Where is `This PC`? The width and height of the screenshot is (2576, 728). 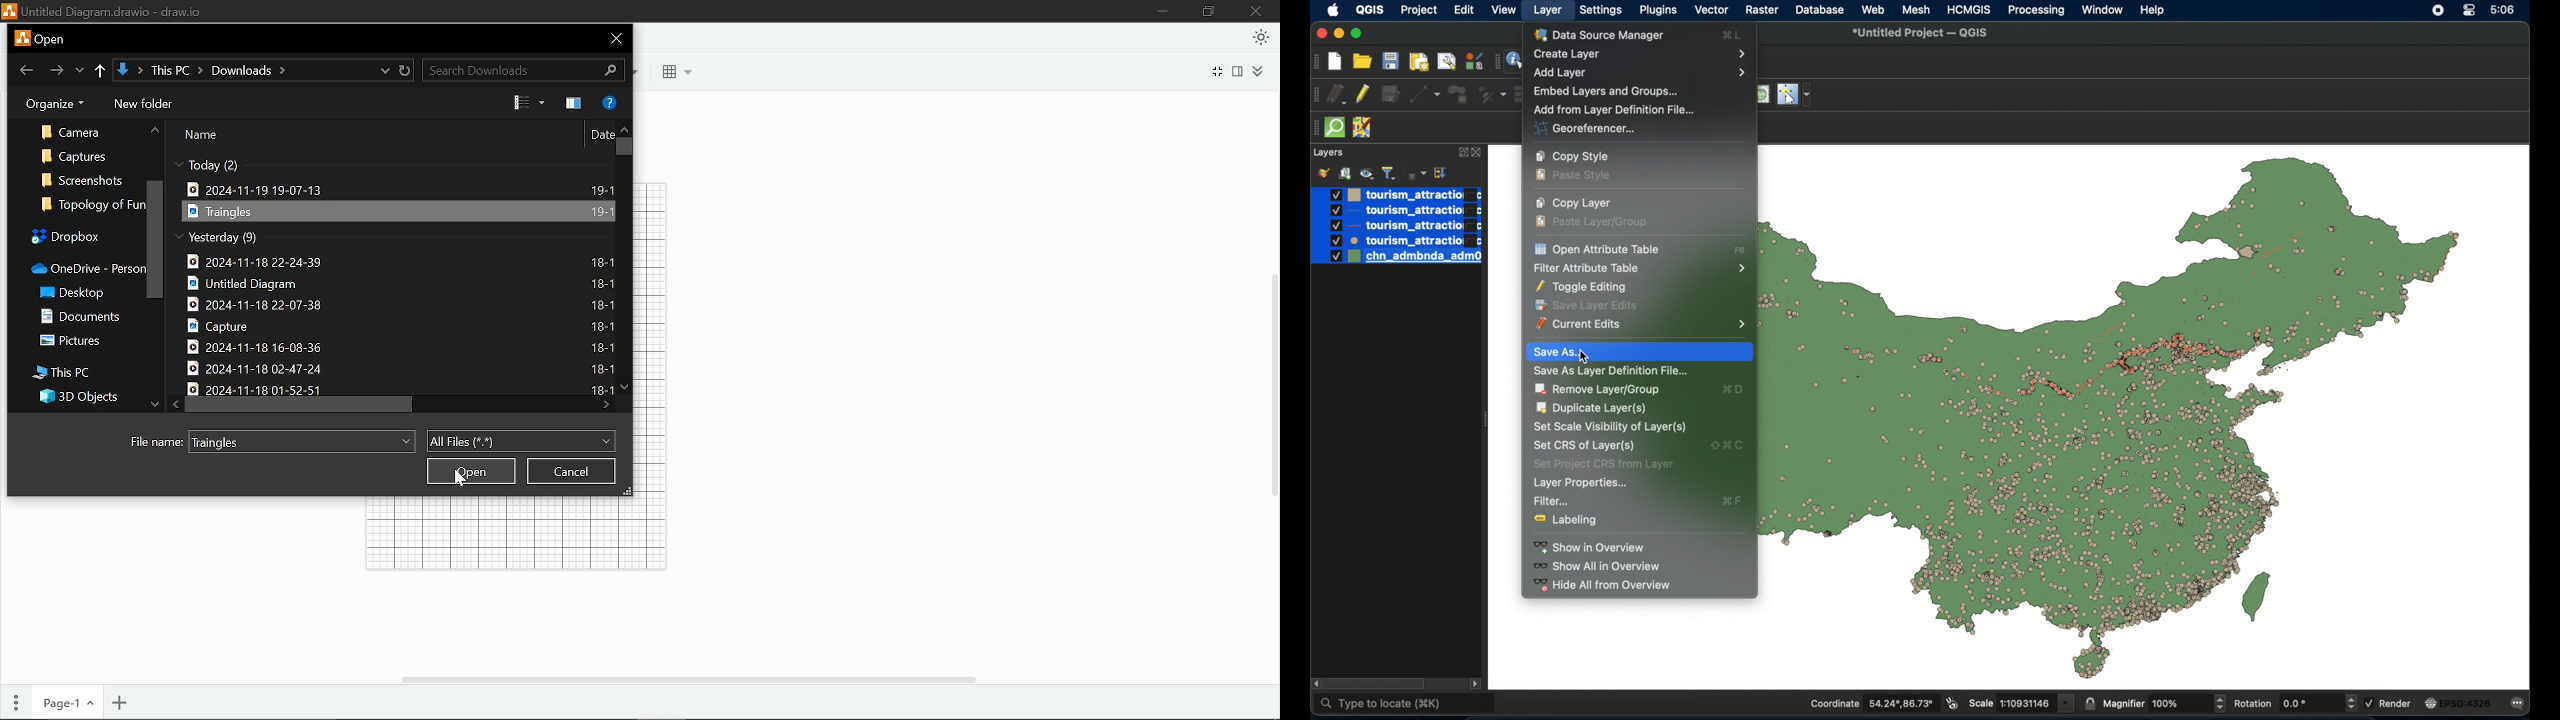 This PC is located at coordinates (63, 373).